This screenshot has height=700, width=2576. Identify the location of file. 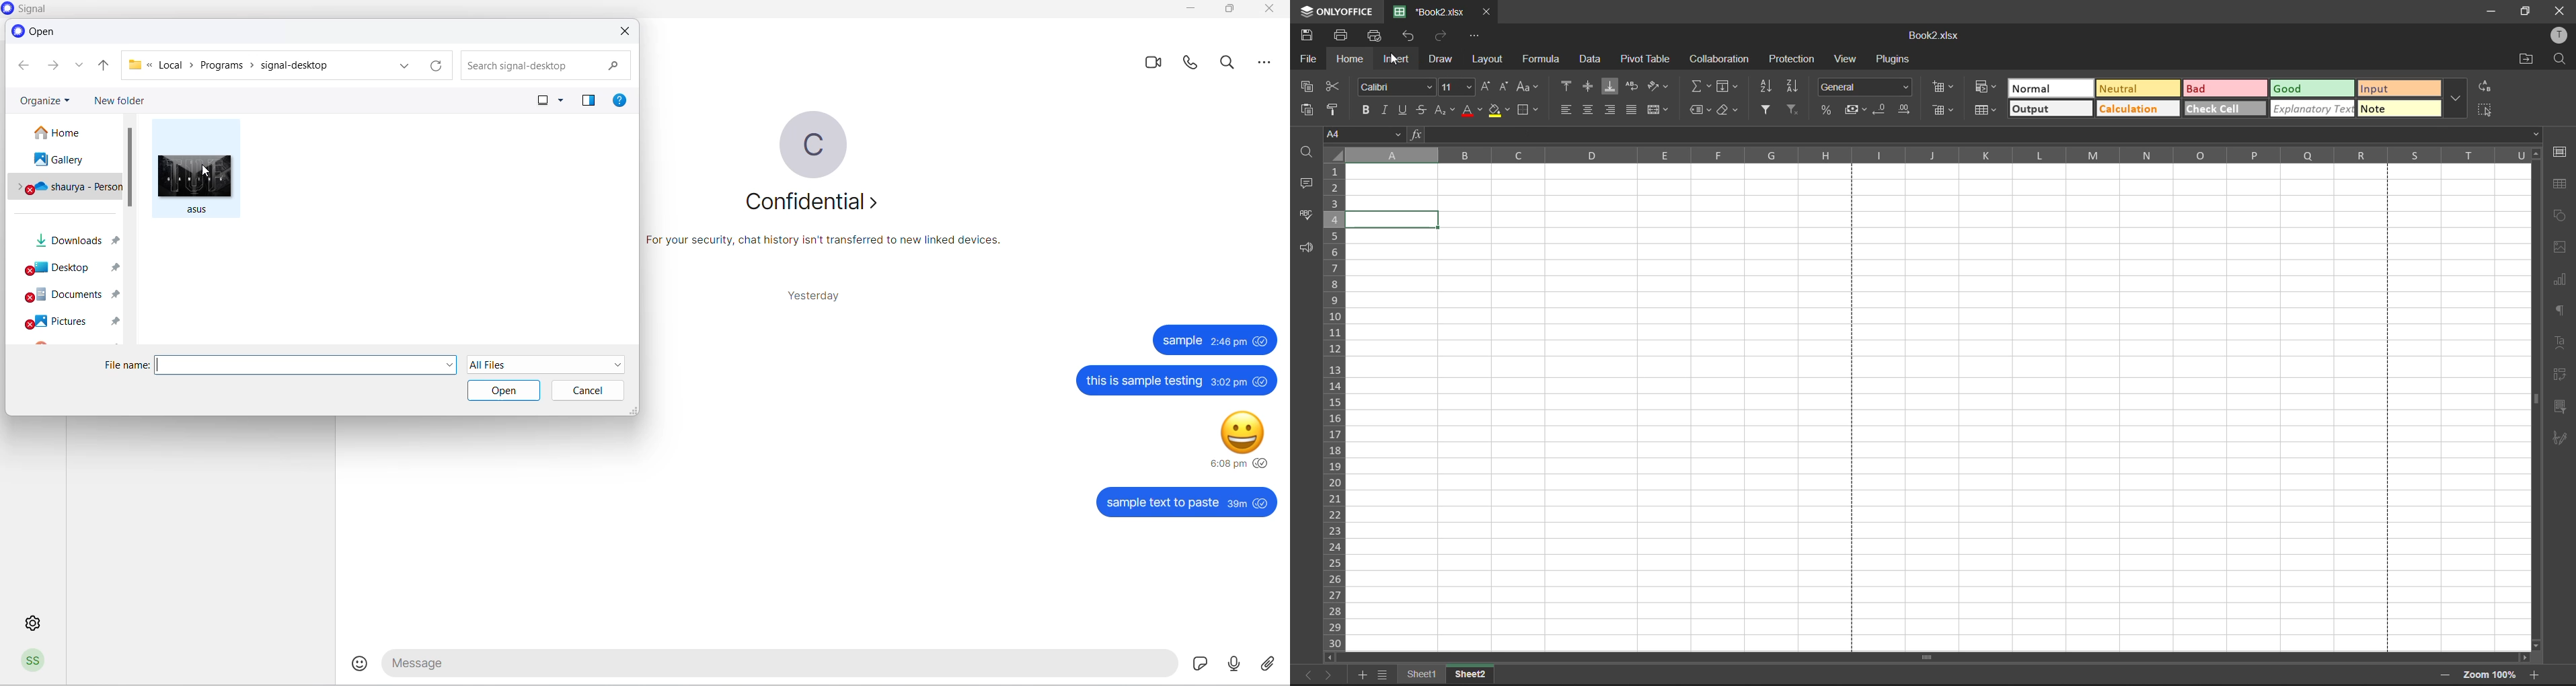
(198, 181).